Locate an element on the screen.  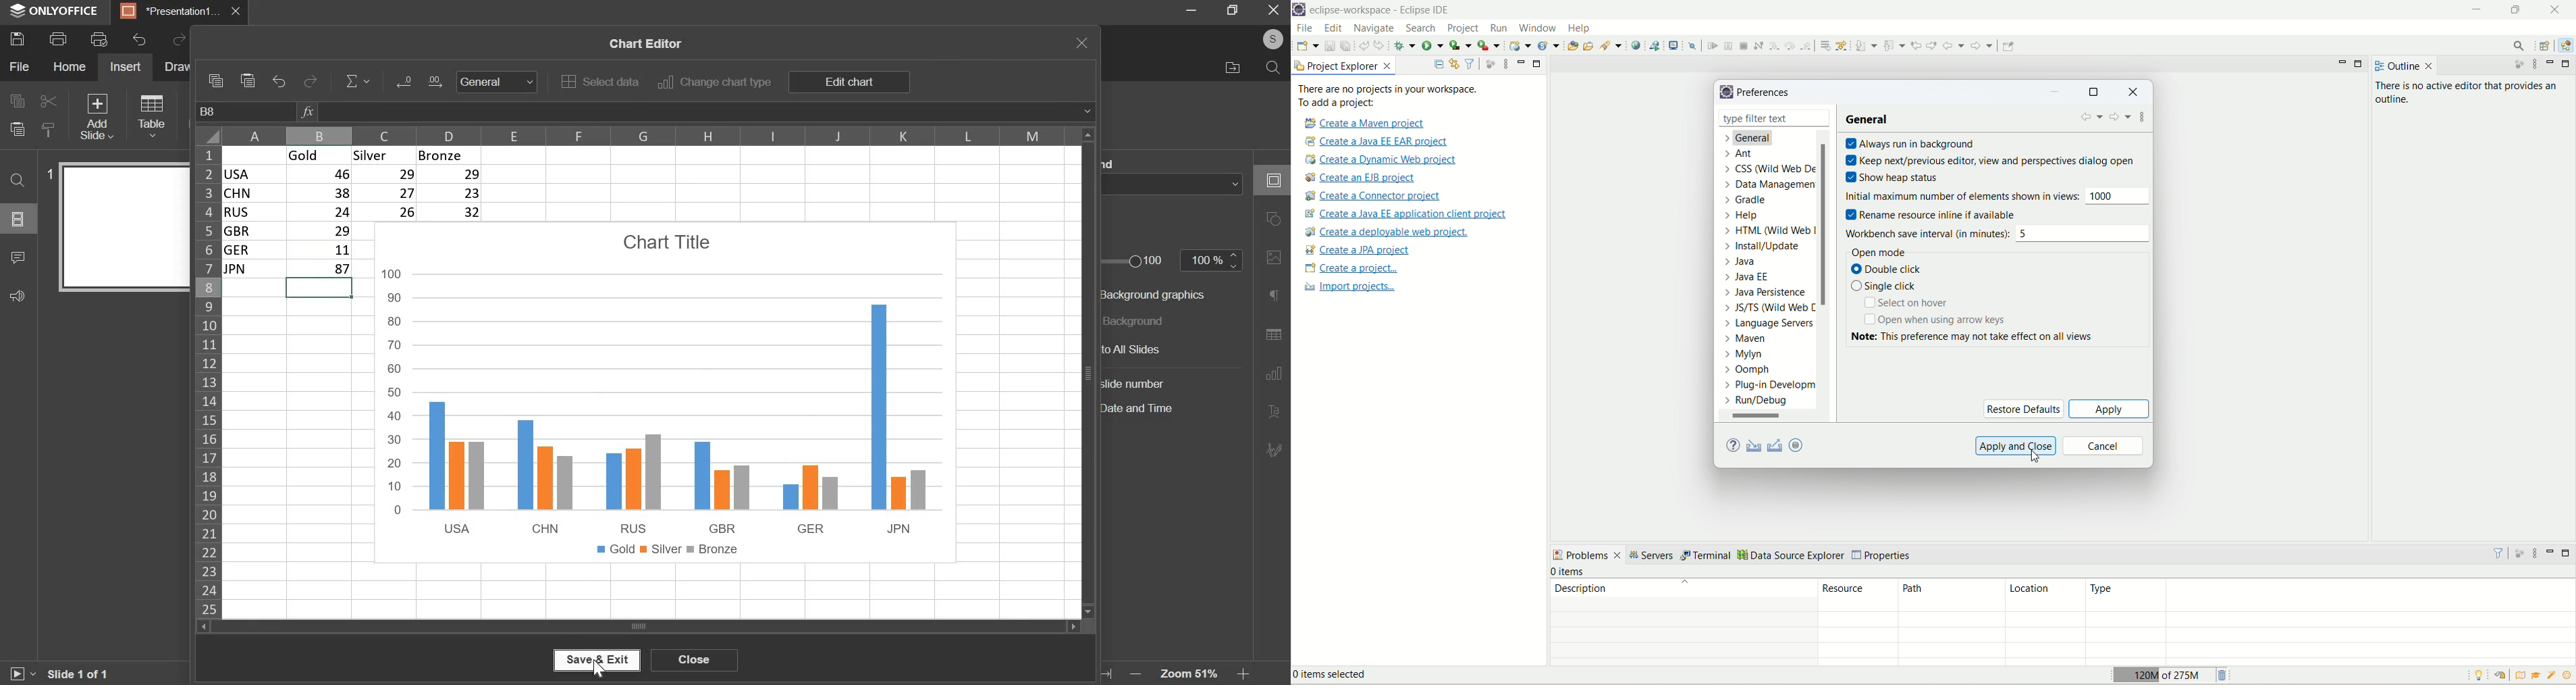
search is located at coordinates (1274, 68).